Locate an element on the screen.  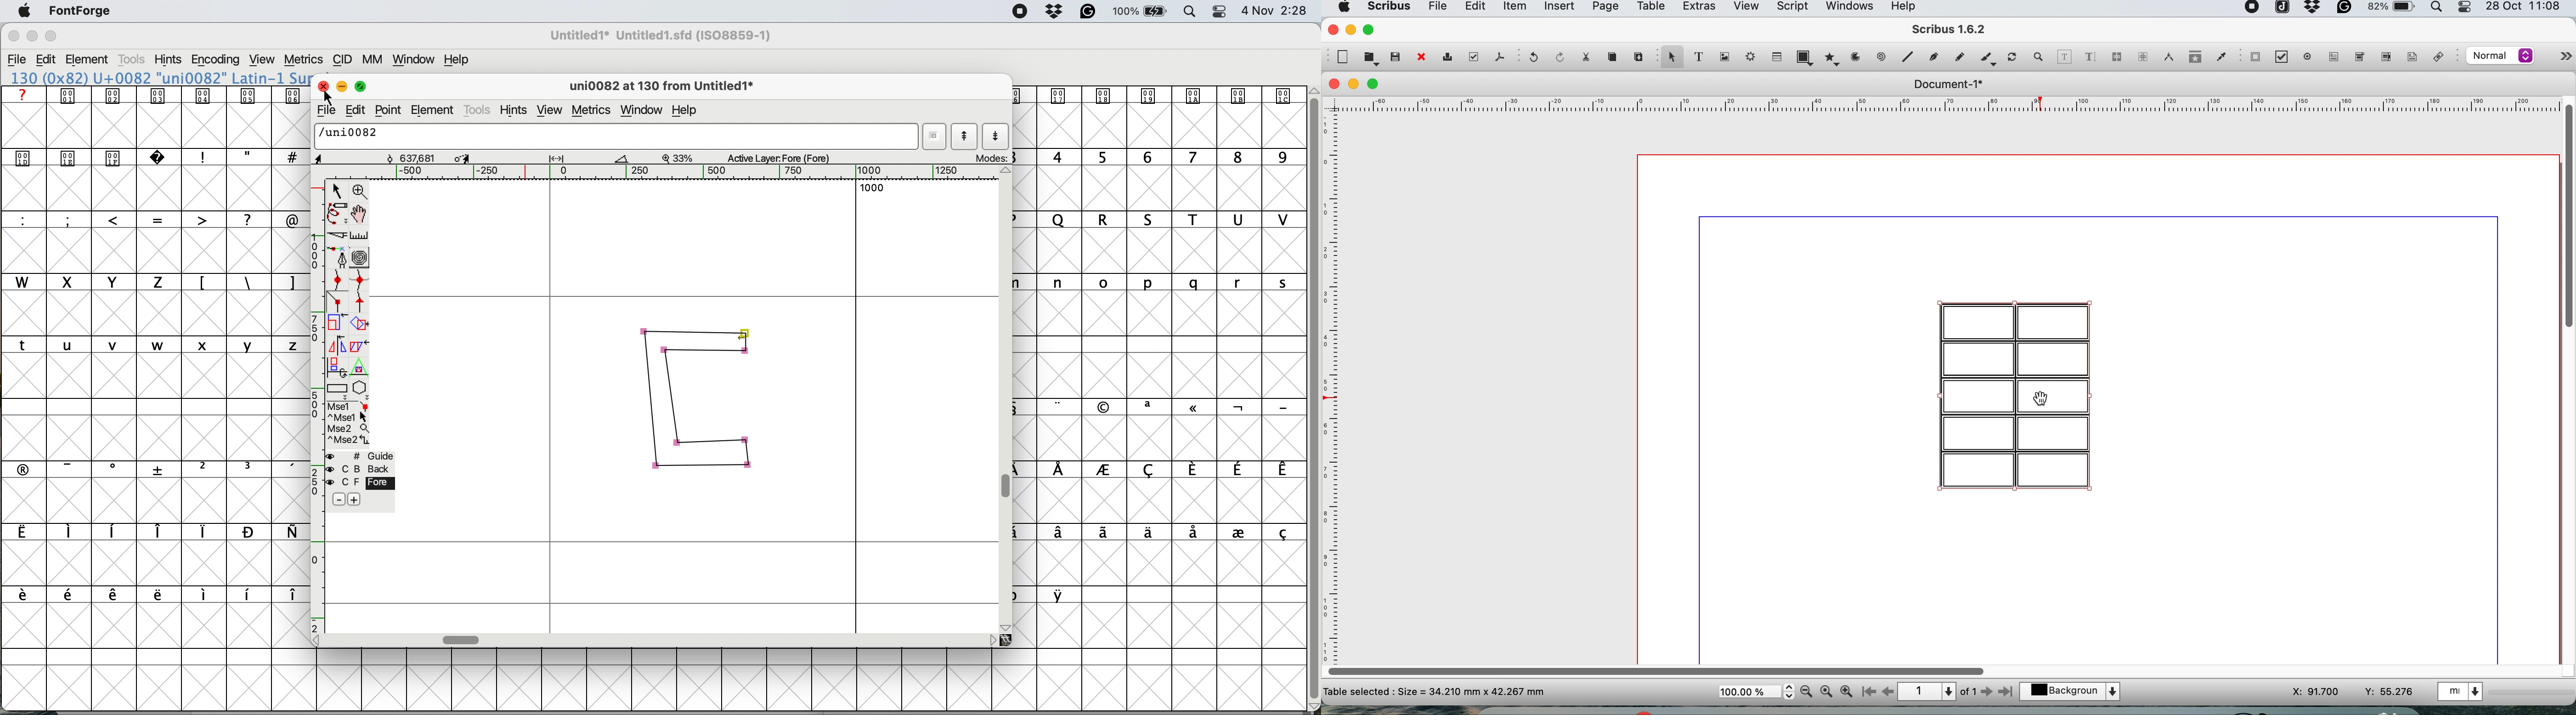
lowercase letters is located at coordinates (1168, 283).